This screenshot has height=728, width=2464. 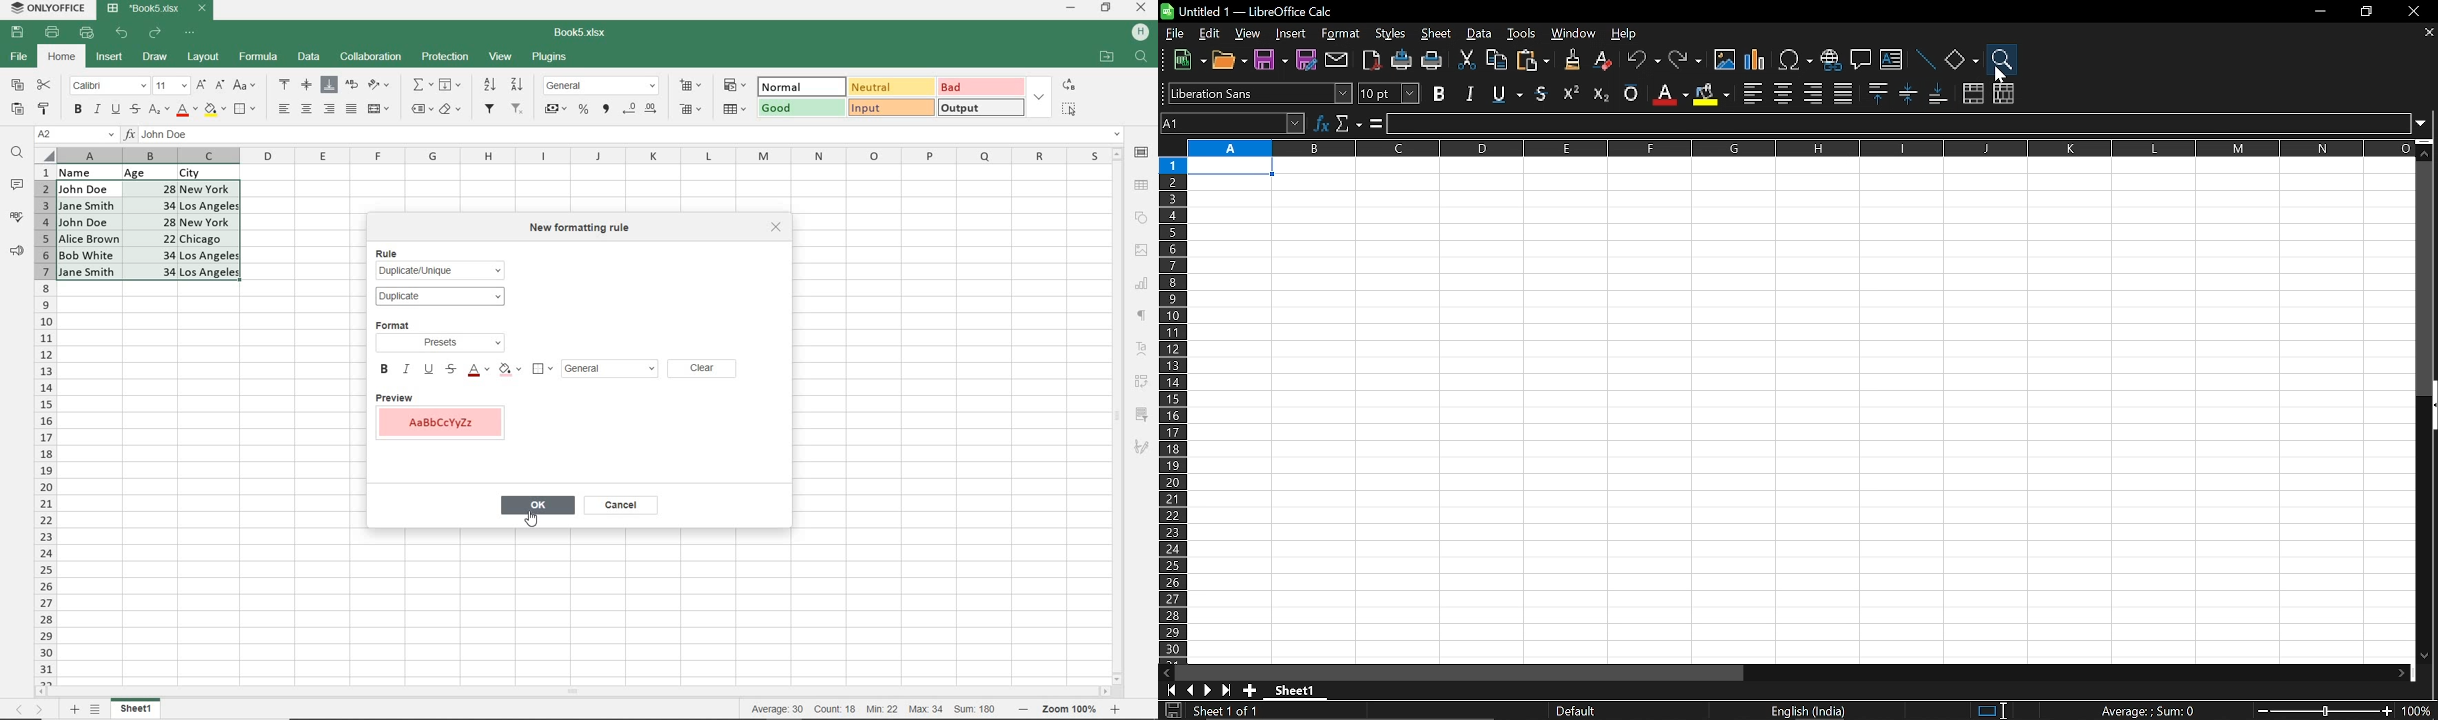 I want to click on SCROLLBAR, so click(x=577, y=692).